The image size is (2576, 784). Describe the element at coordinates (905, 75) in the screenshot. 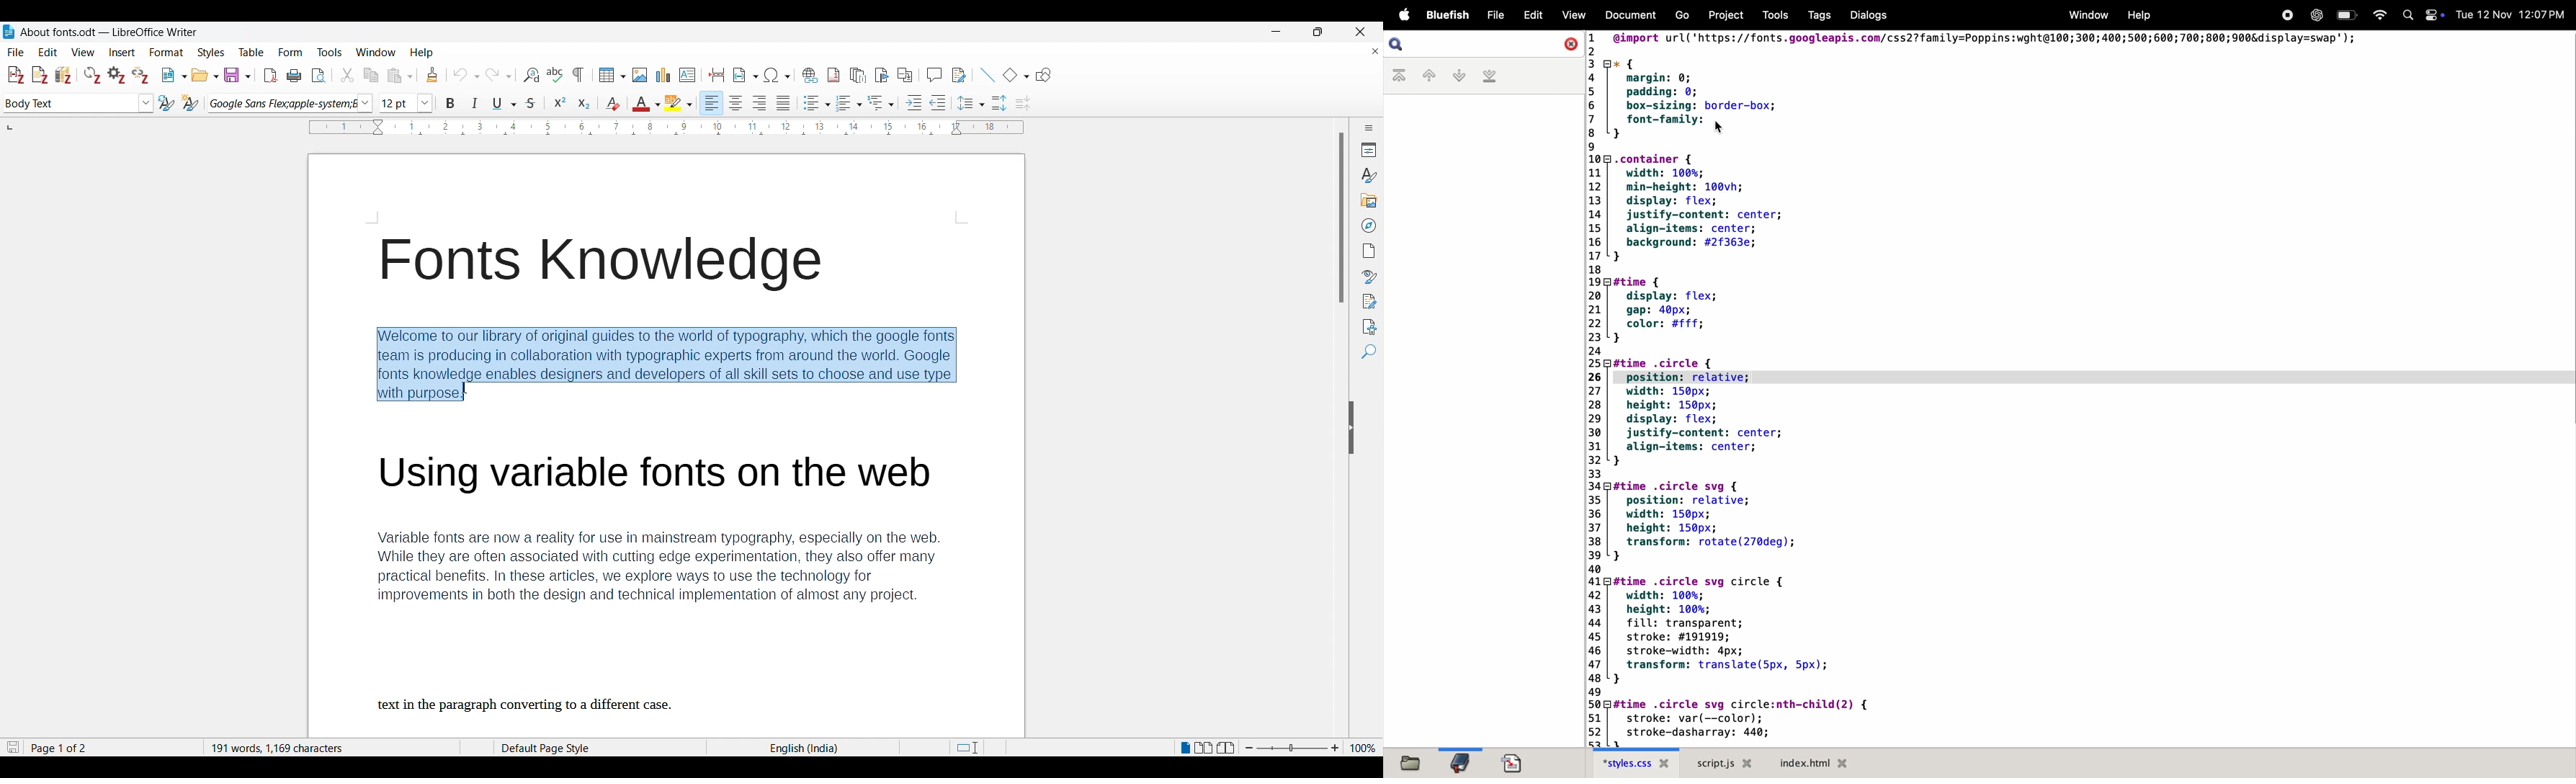

I see `Insert cross-reference` at that location.